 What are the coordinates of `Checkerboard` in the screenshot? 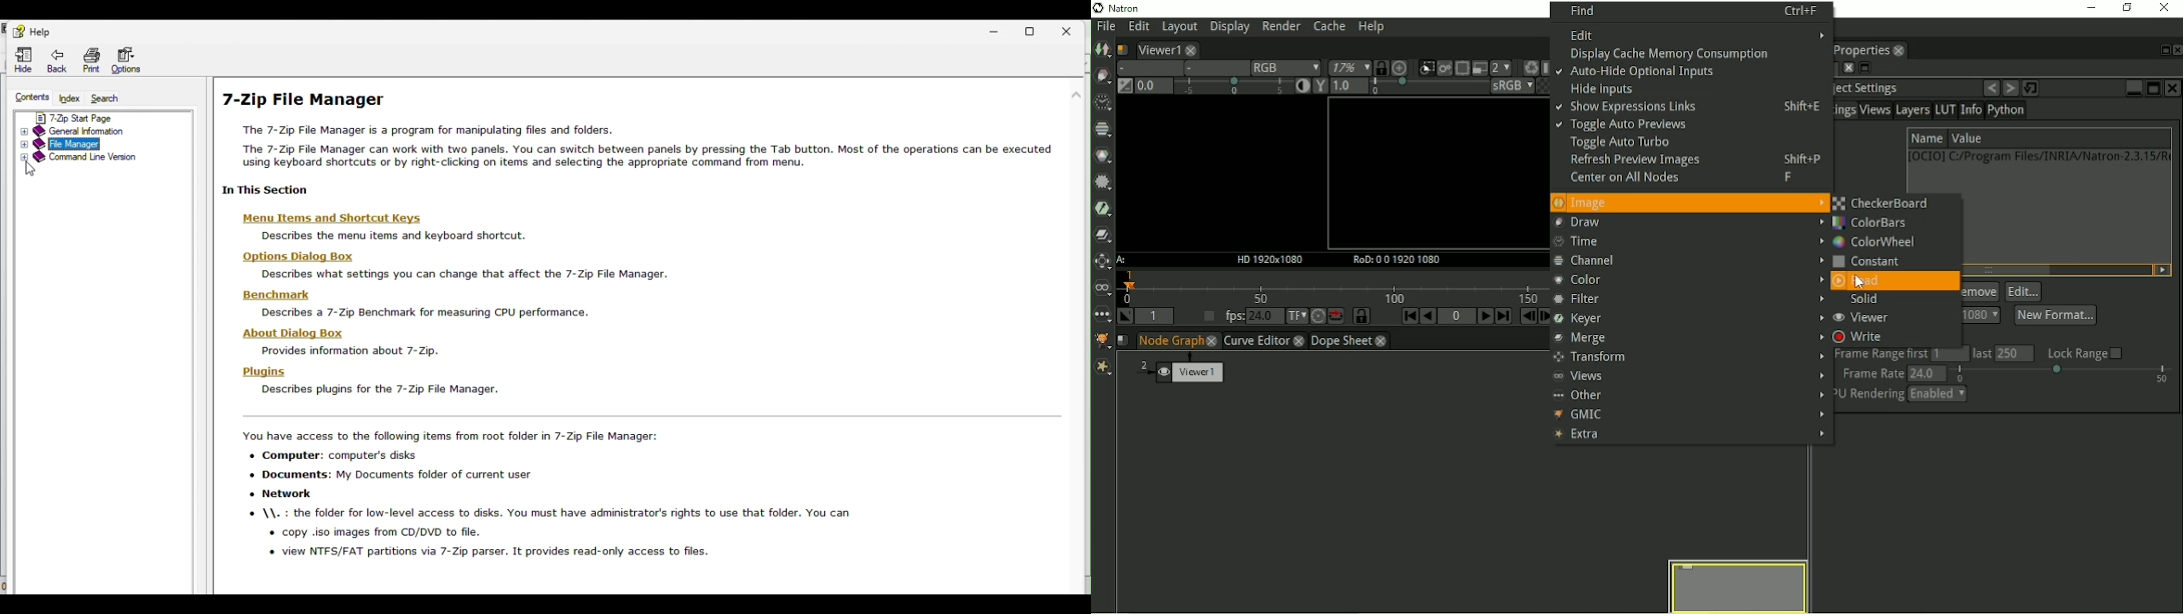 It's located at (1884, 203).